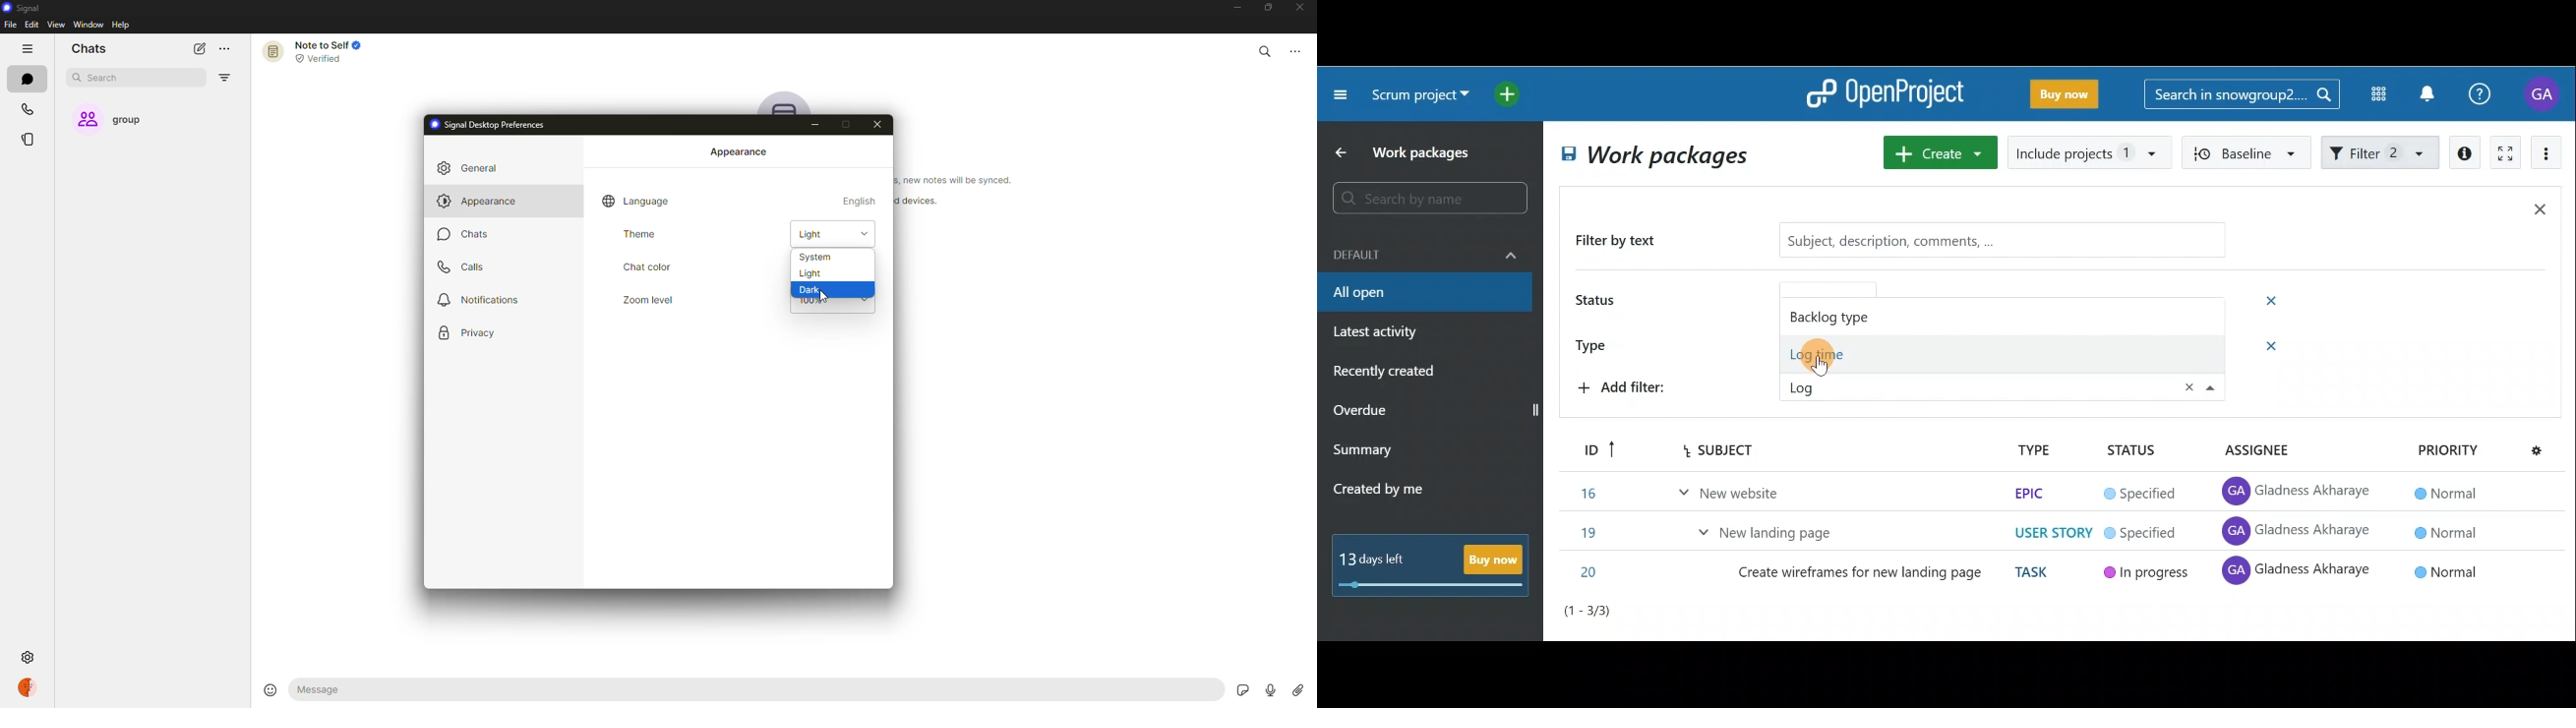 The width and height of the screenshot is (2576, 728). Describe the element at coordinates (2300, 492) in the screenshot. I see `(GA) Gladness Akharaye` at that location.